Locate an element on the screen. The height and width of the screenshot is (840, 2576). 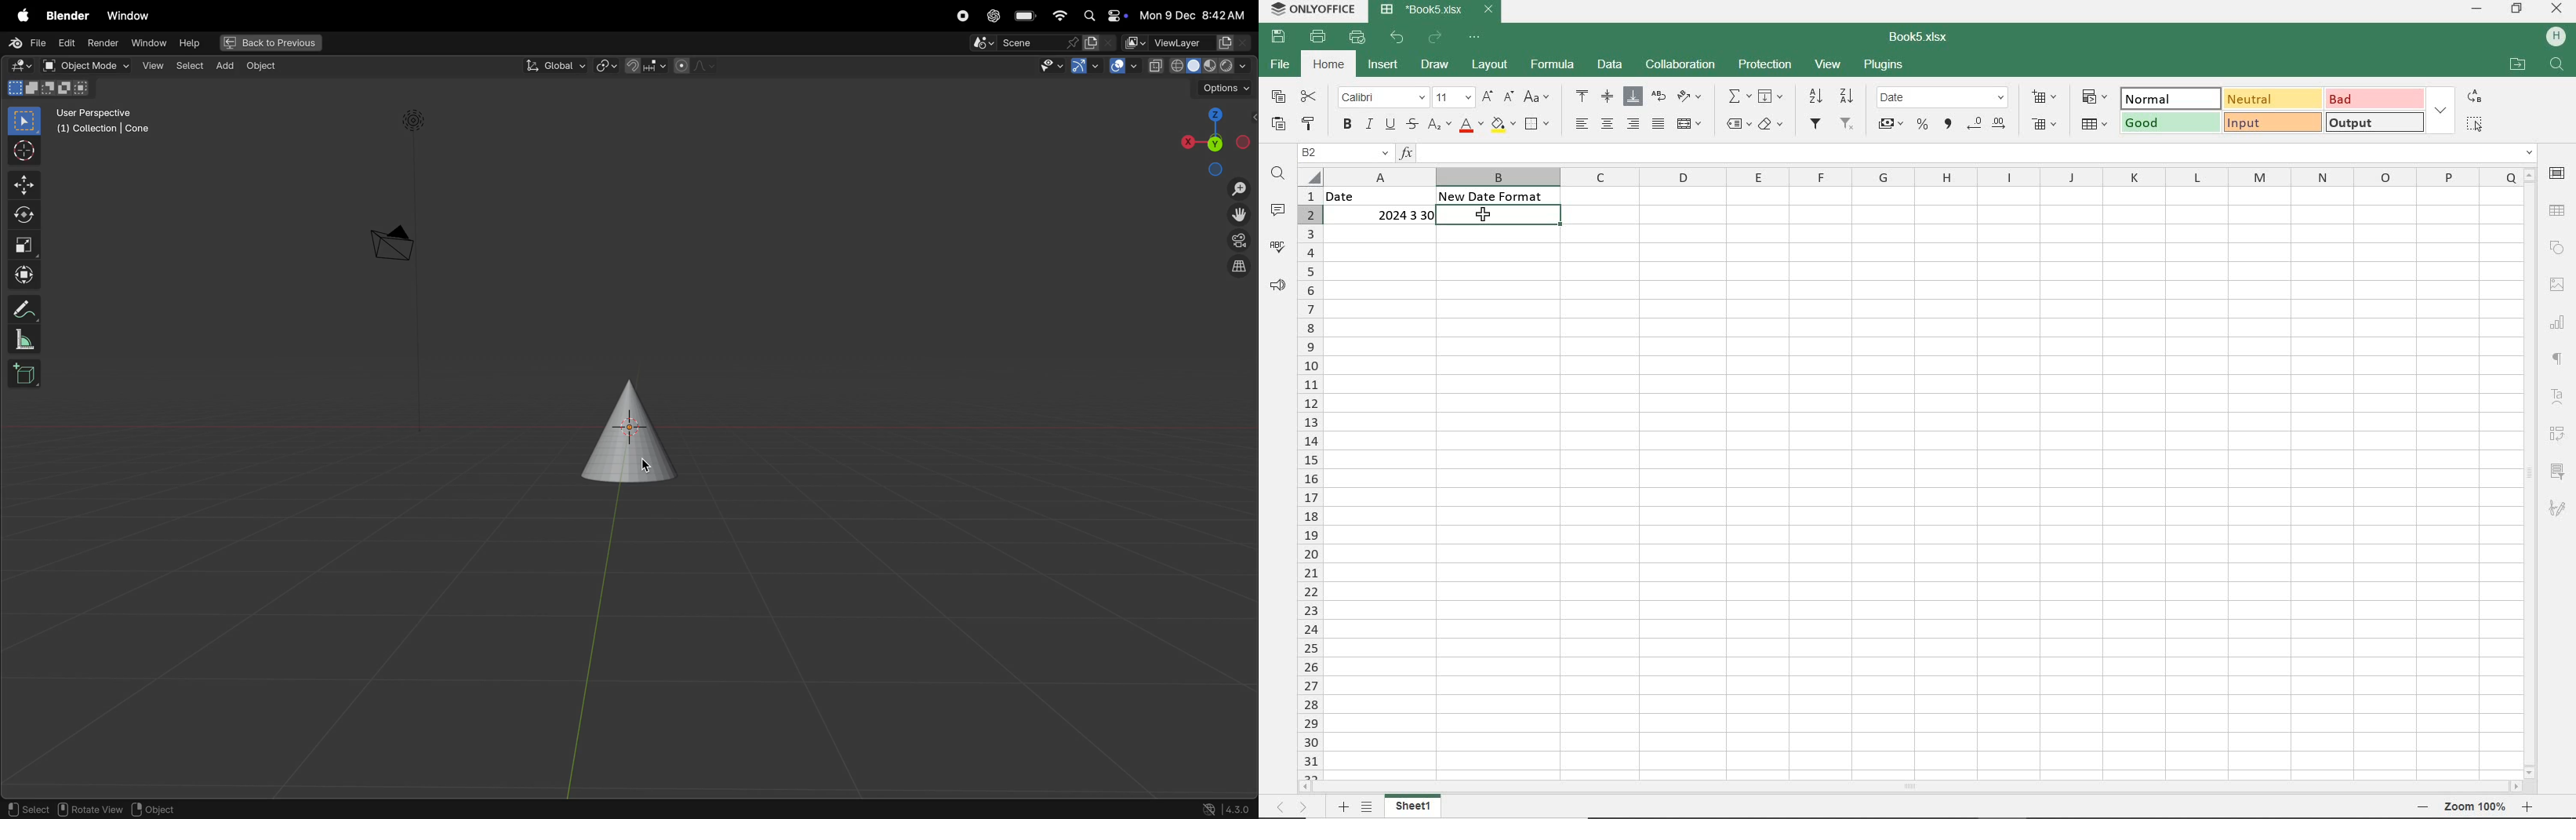
IMAGE is located at coordinates (2557, 285).